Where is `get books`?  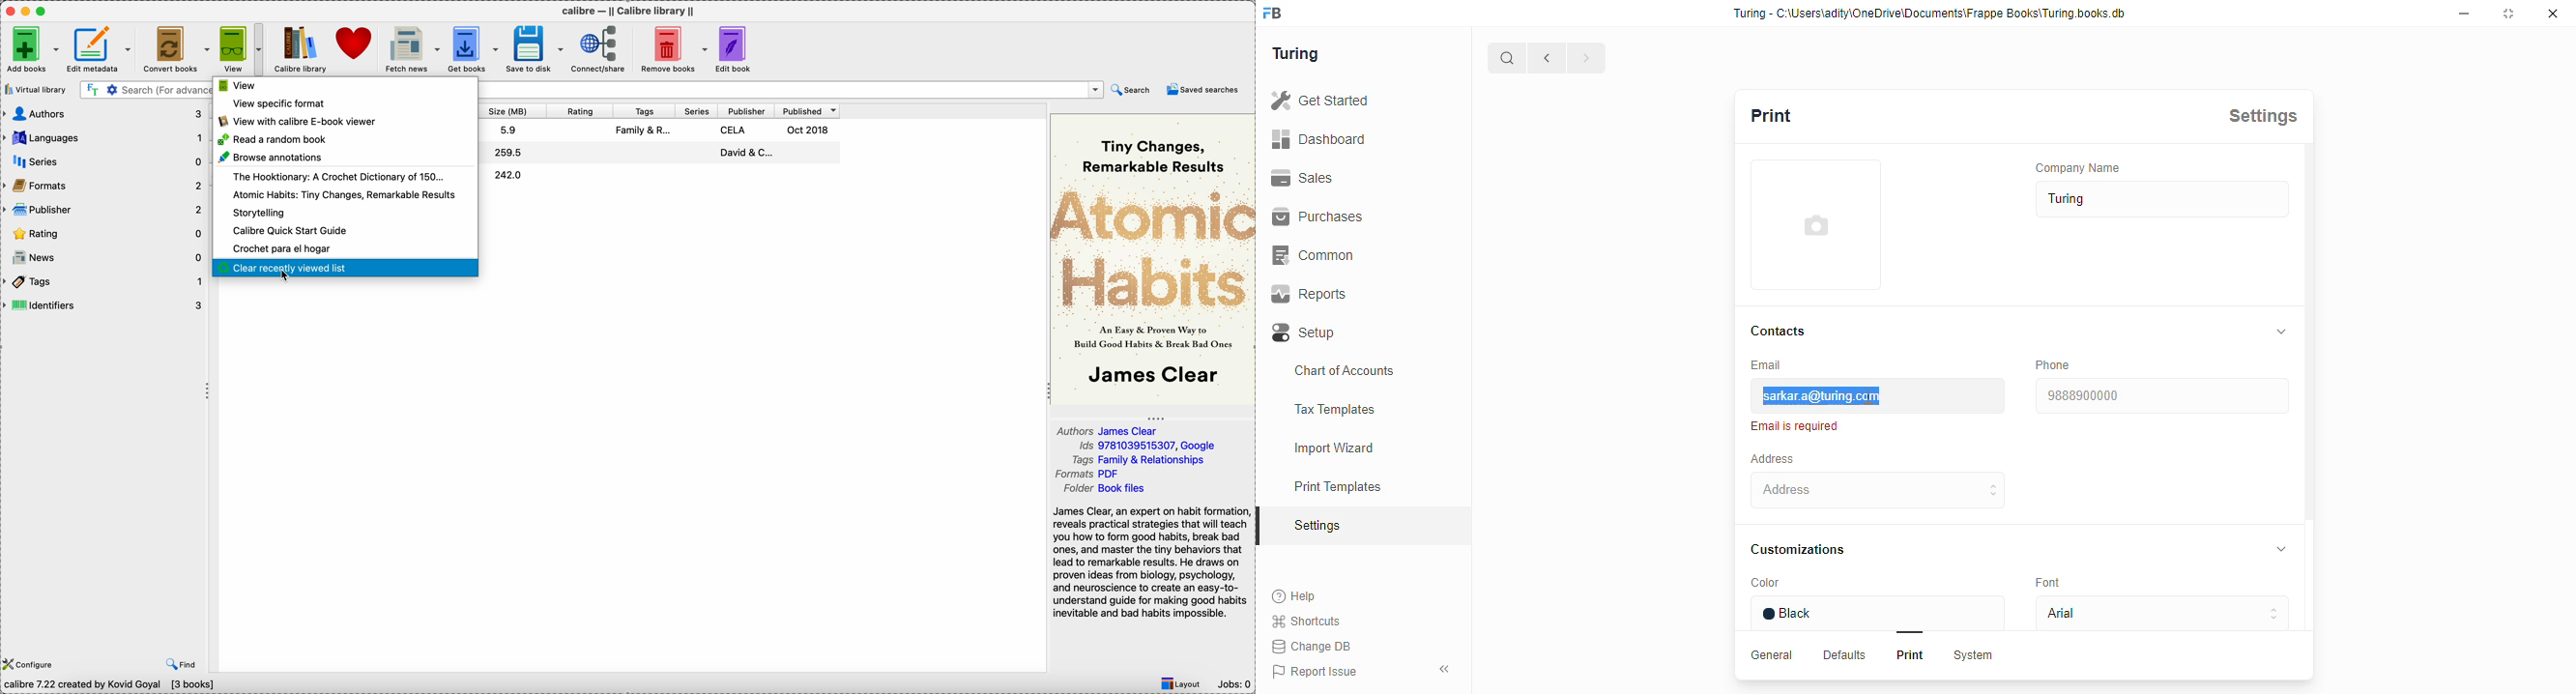 get books is located at coordinates (473, 50).